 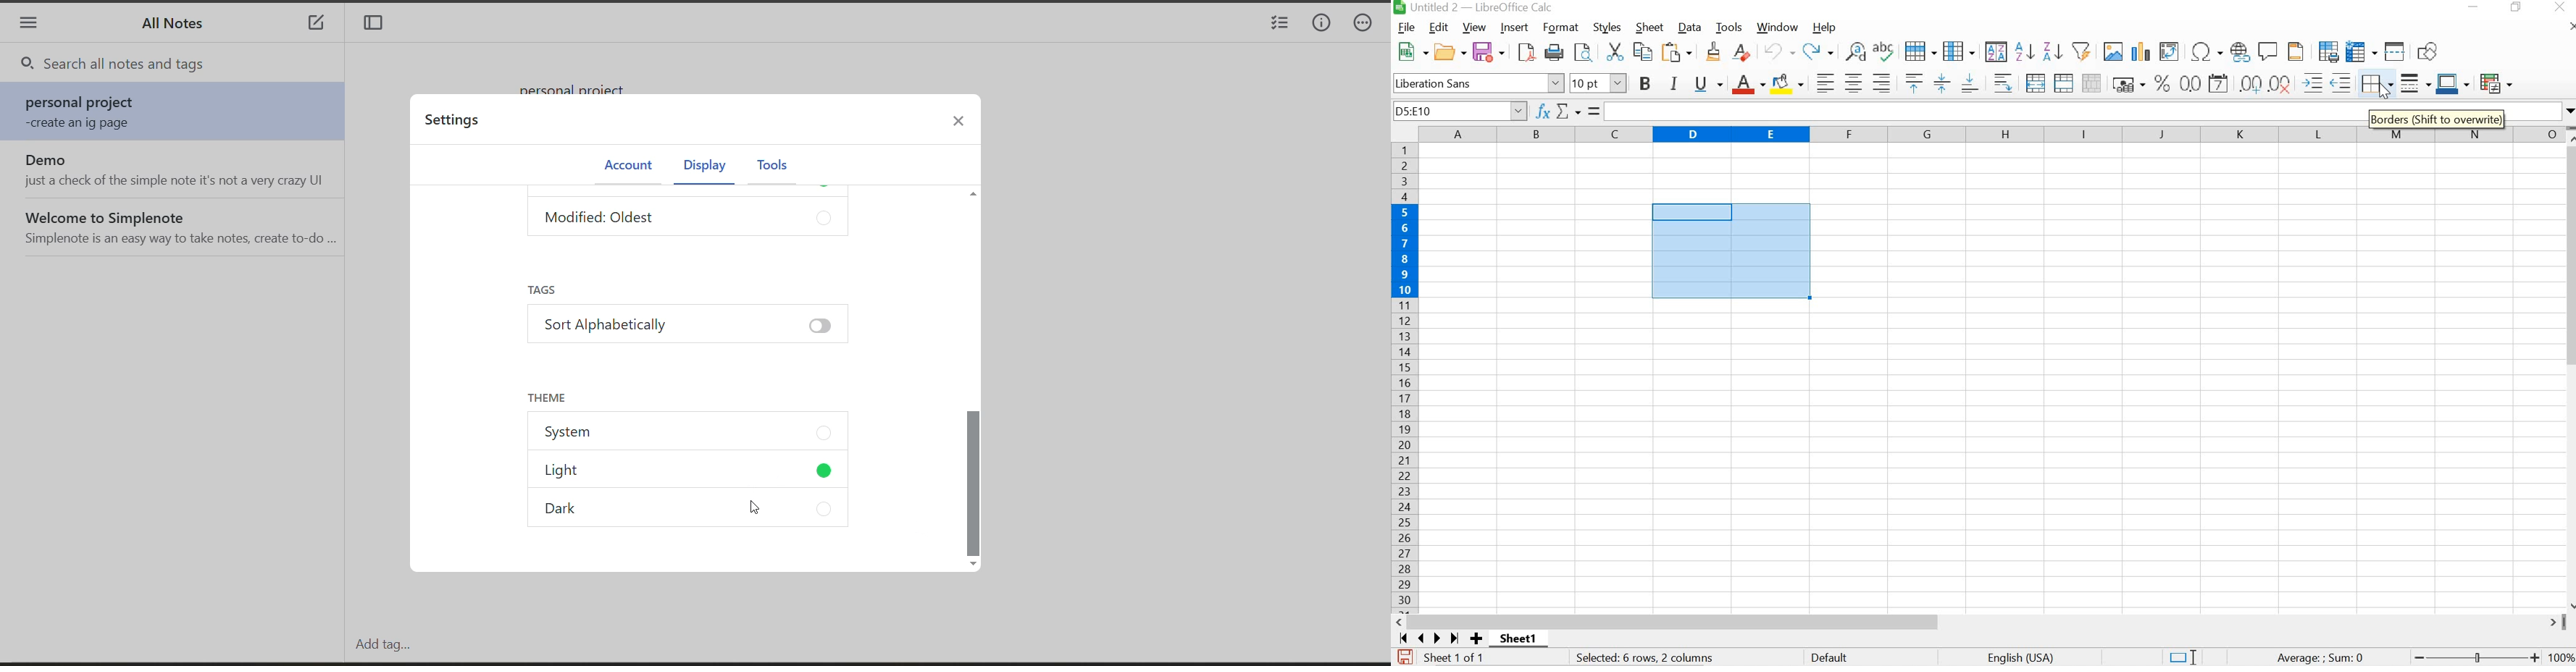 What do you see at coordinates (1853, 82) in the screenshot?
I see `ALIGN CENTER` at bounding box center [1853, 82].